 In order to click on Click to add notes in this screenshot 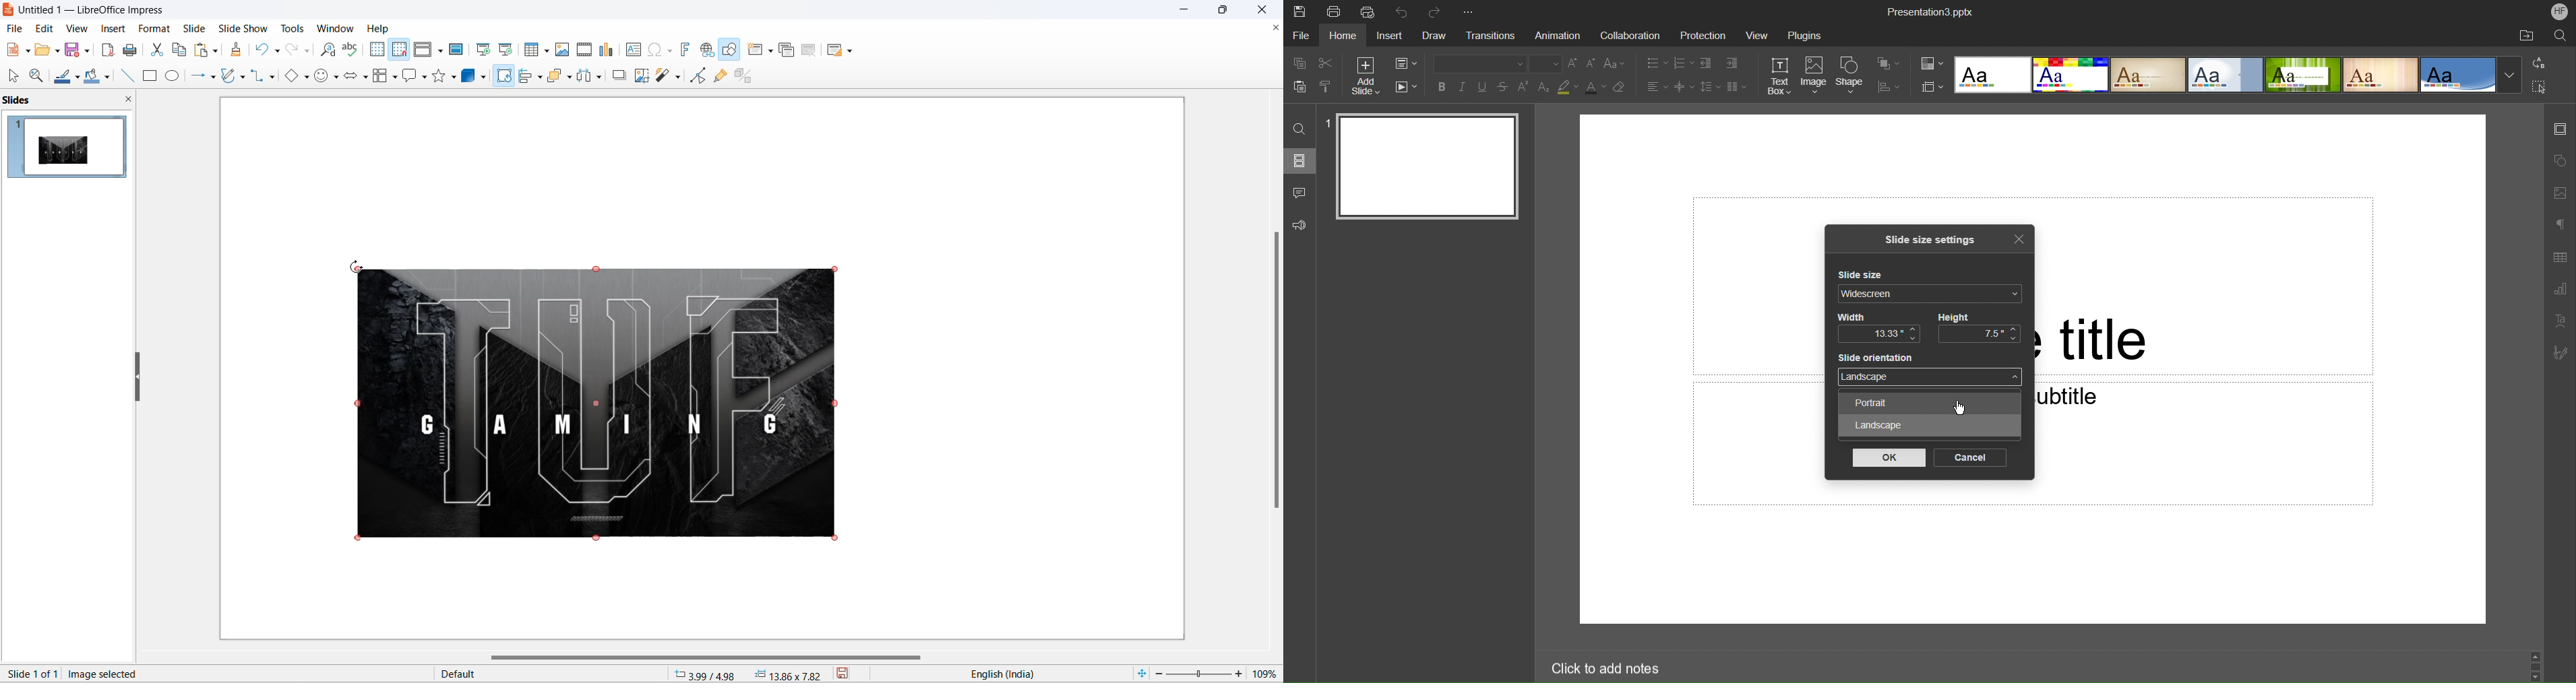, I will do `click(1599, 666)`.